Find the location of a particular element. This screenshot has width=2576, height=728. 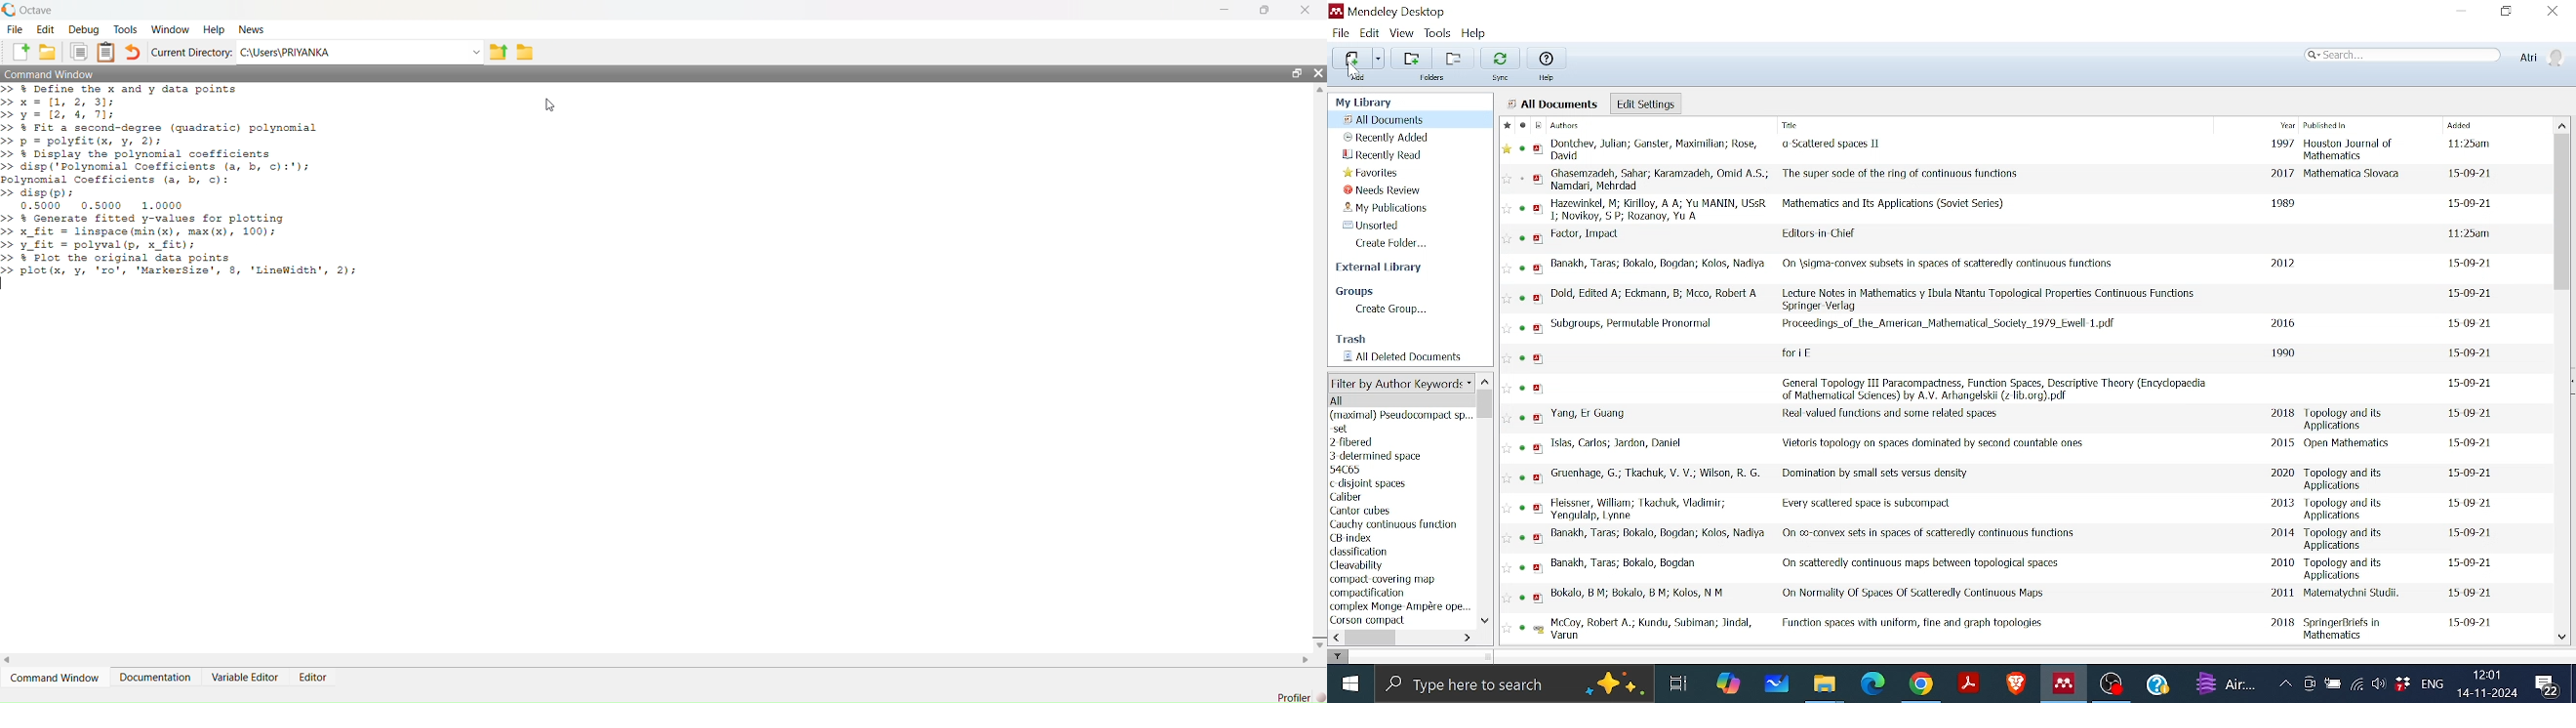

Command Window is located at coordinates (53, 677).